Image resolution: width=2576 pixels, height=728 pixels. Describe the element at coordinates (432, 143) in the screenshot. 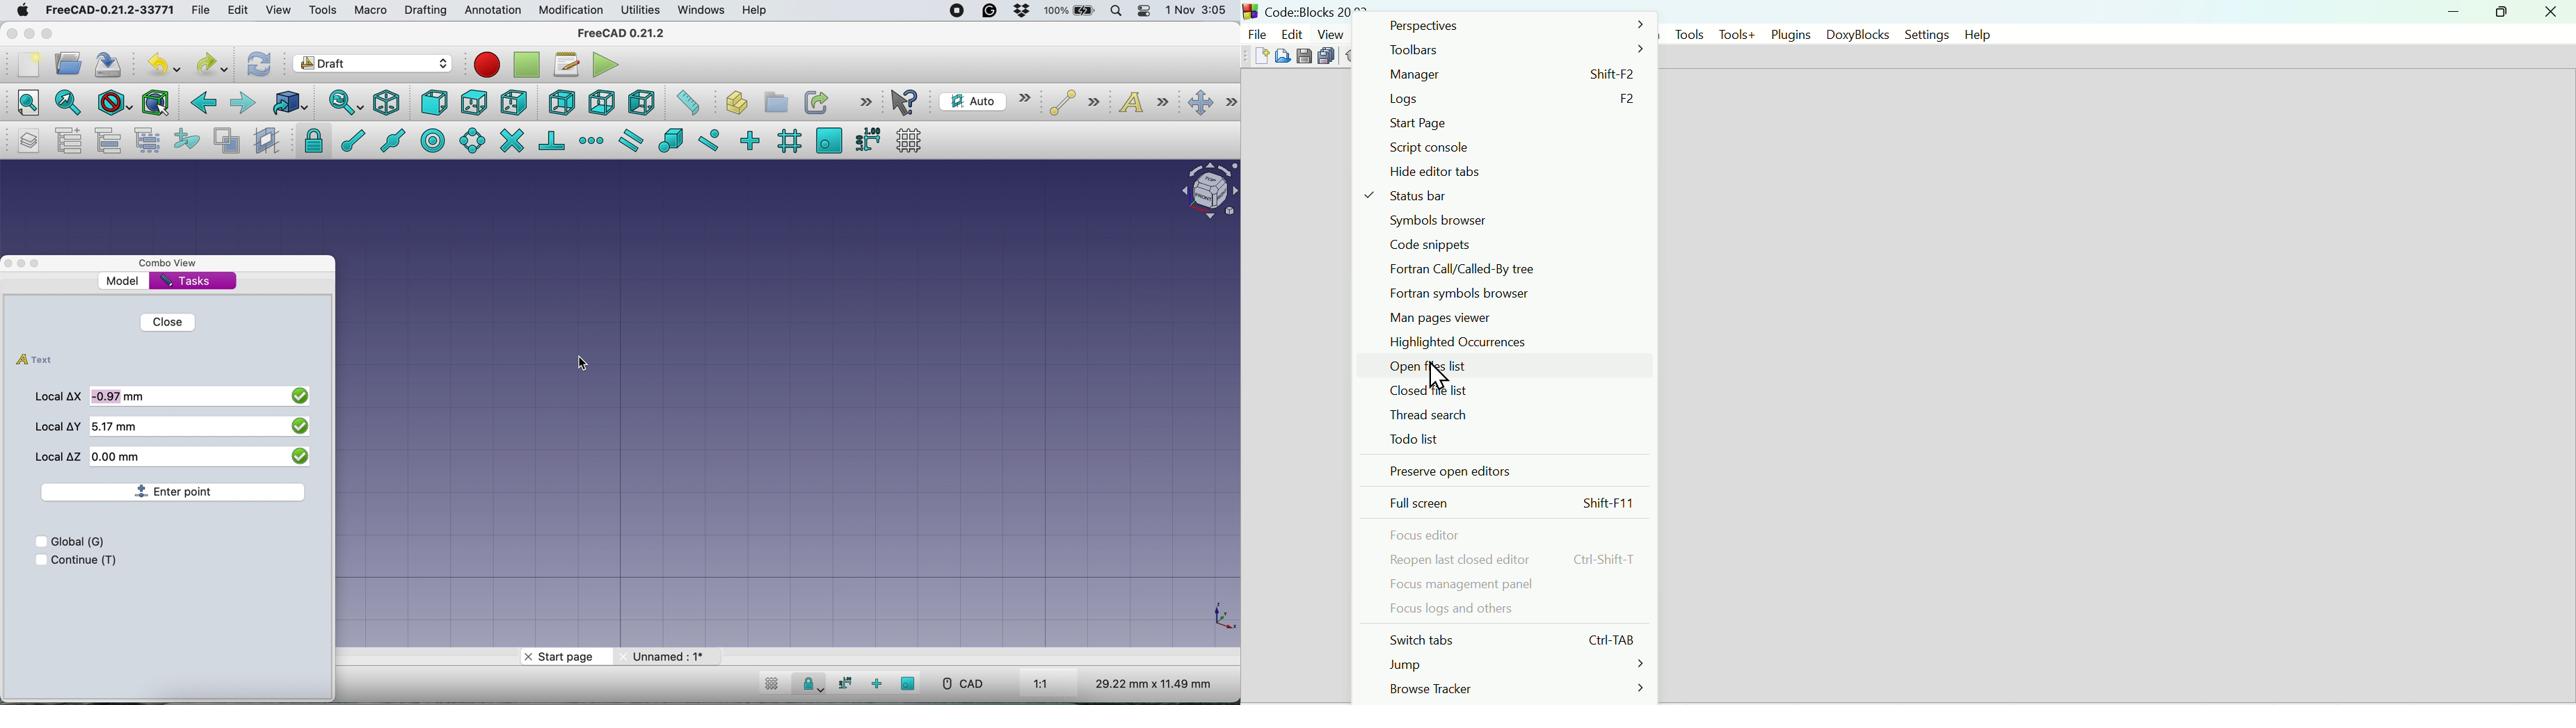

I see `snap center` at that location.